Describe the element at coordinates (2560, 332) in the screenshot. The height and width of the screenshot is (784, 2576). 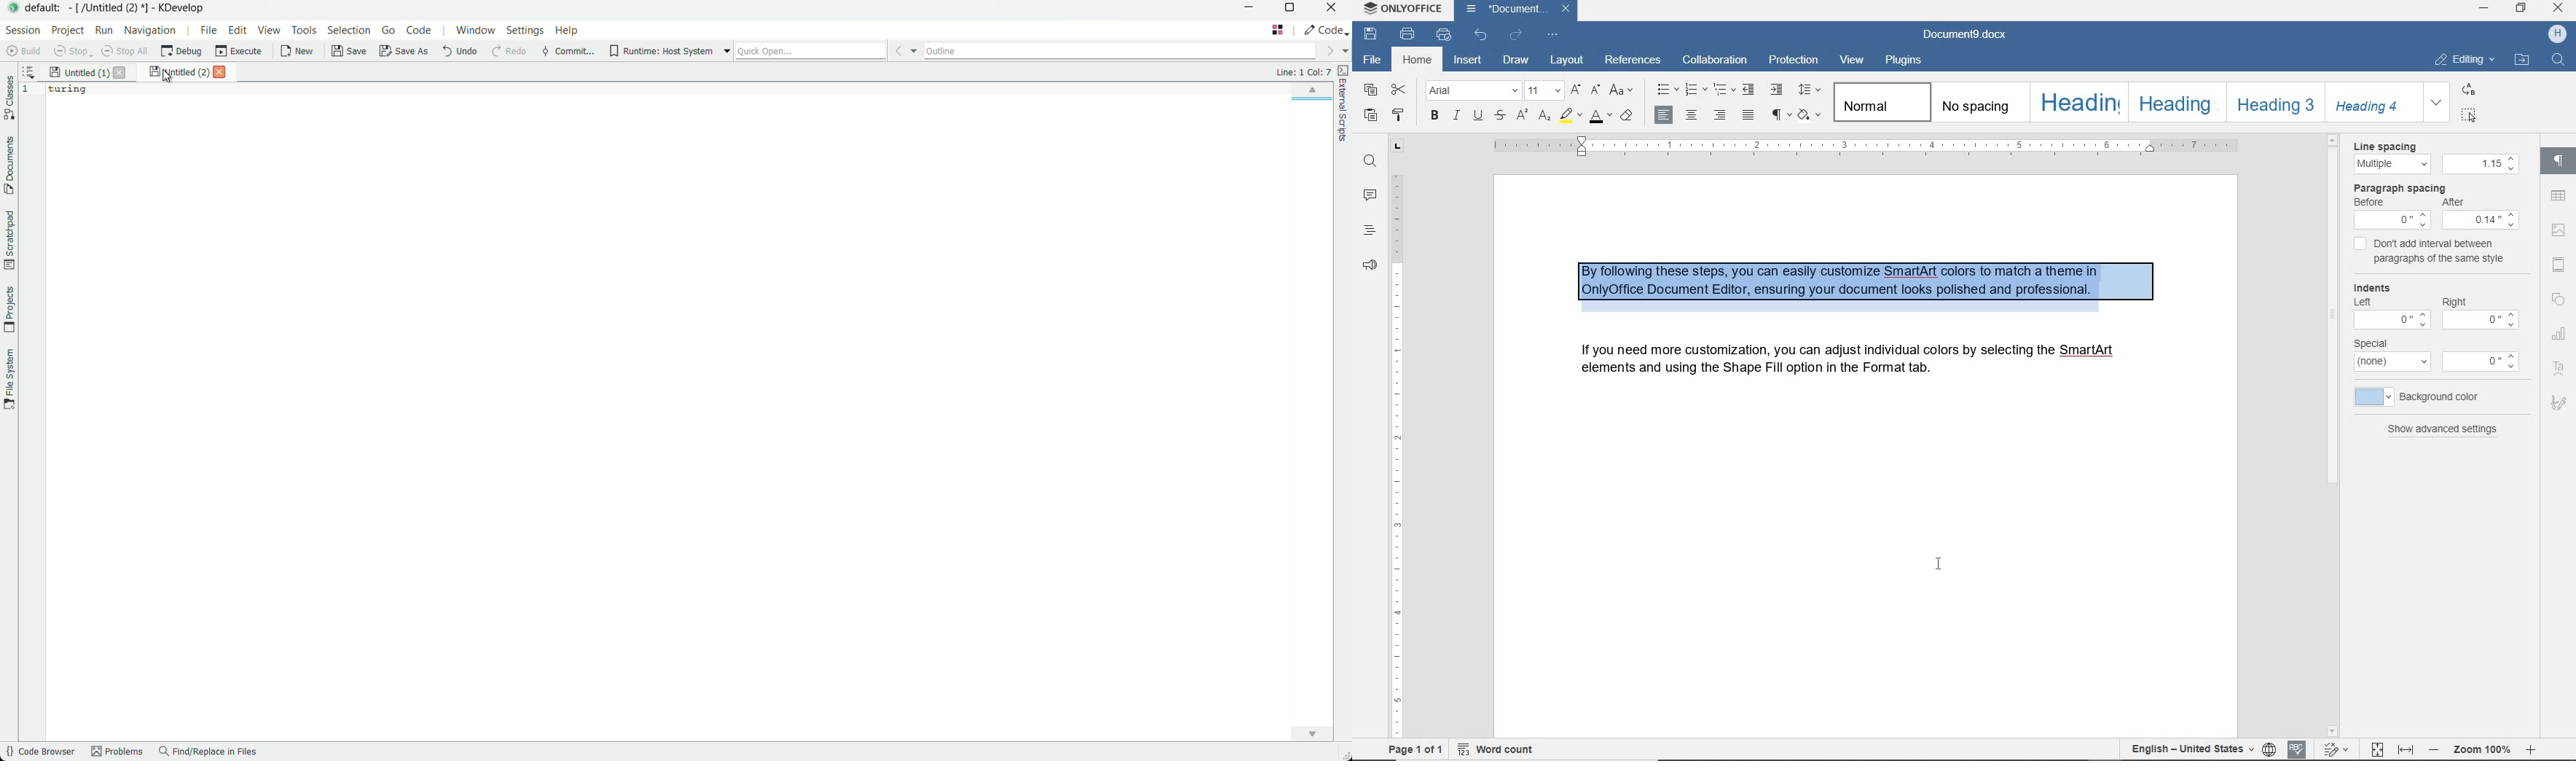
I see `chart` at that location.